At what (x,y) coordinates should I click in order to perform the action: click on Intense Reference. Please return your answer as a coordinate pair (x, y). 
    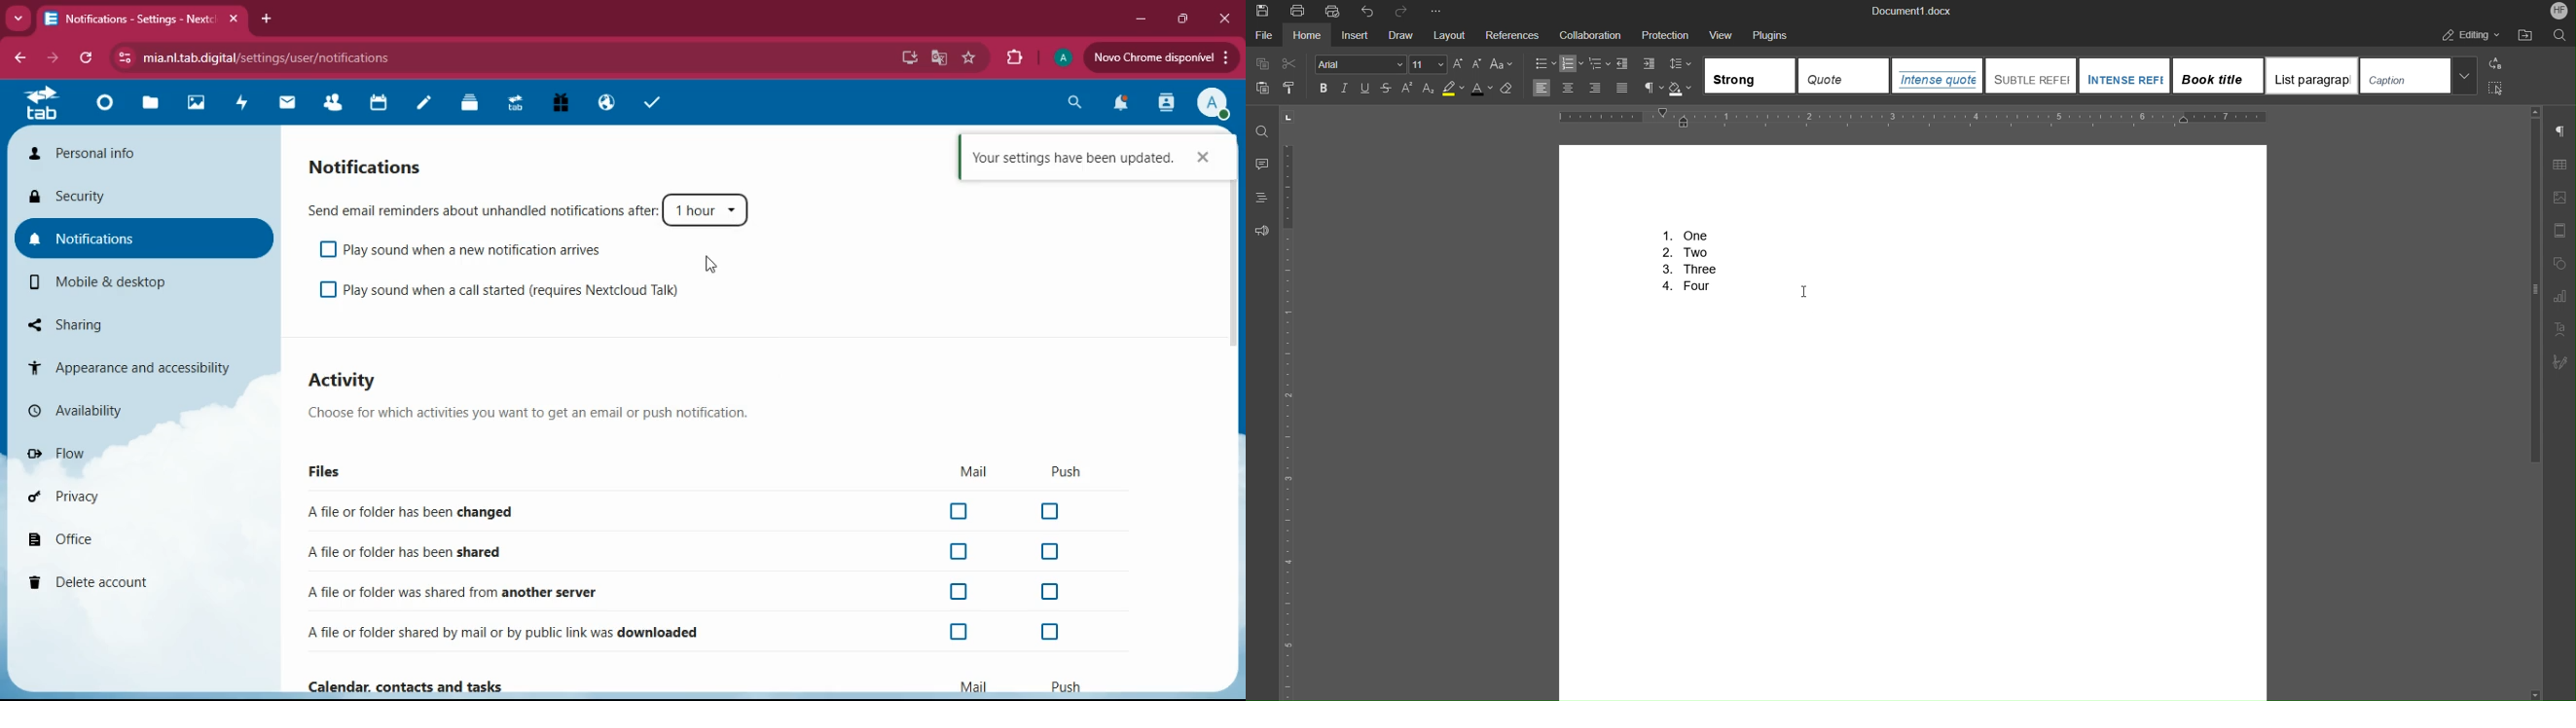
    Looking at the image, I should click on (2124, 74).